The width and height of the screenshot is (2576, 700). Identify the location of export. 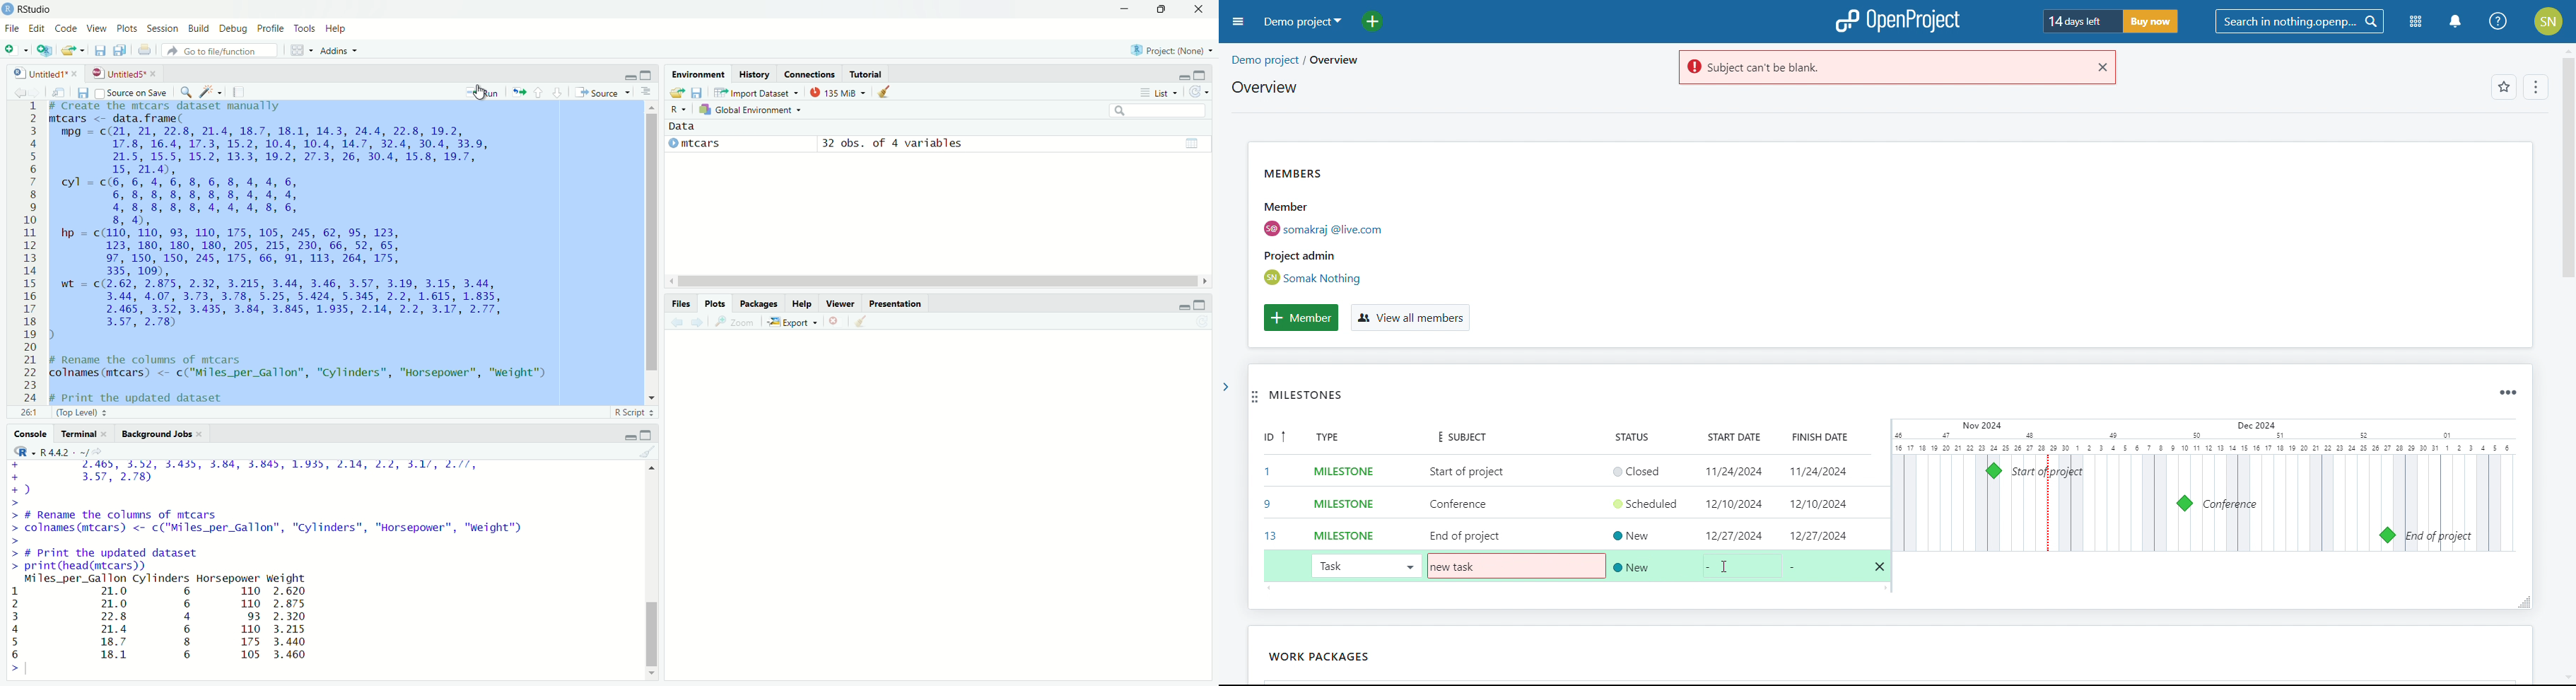
(674, 91).